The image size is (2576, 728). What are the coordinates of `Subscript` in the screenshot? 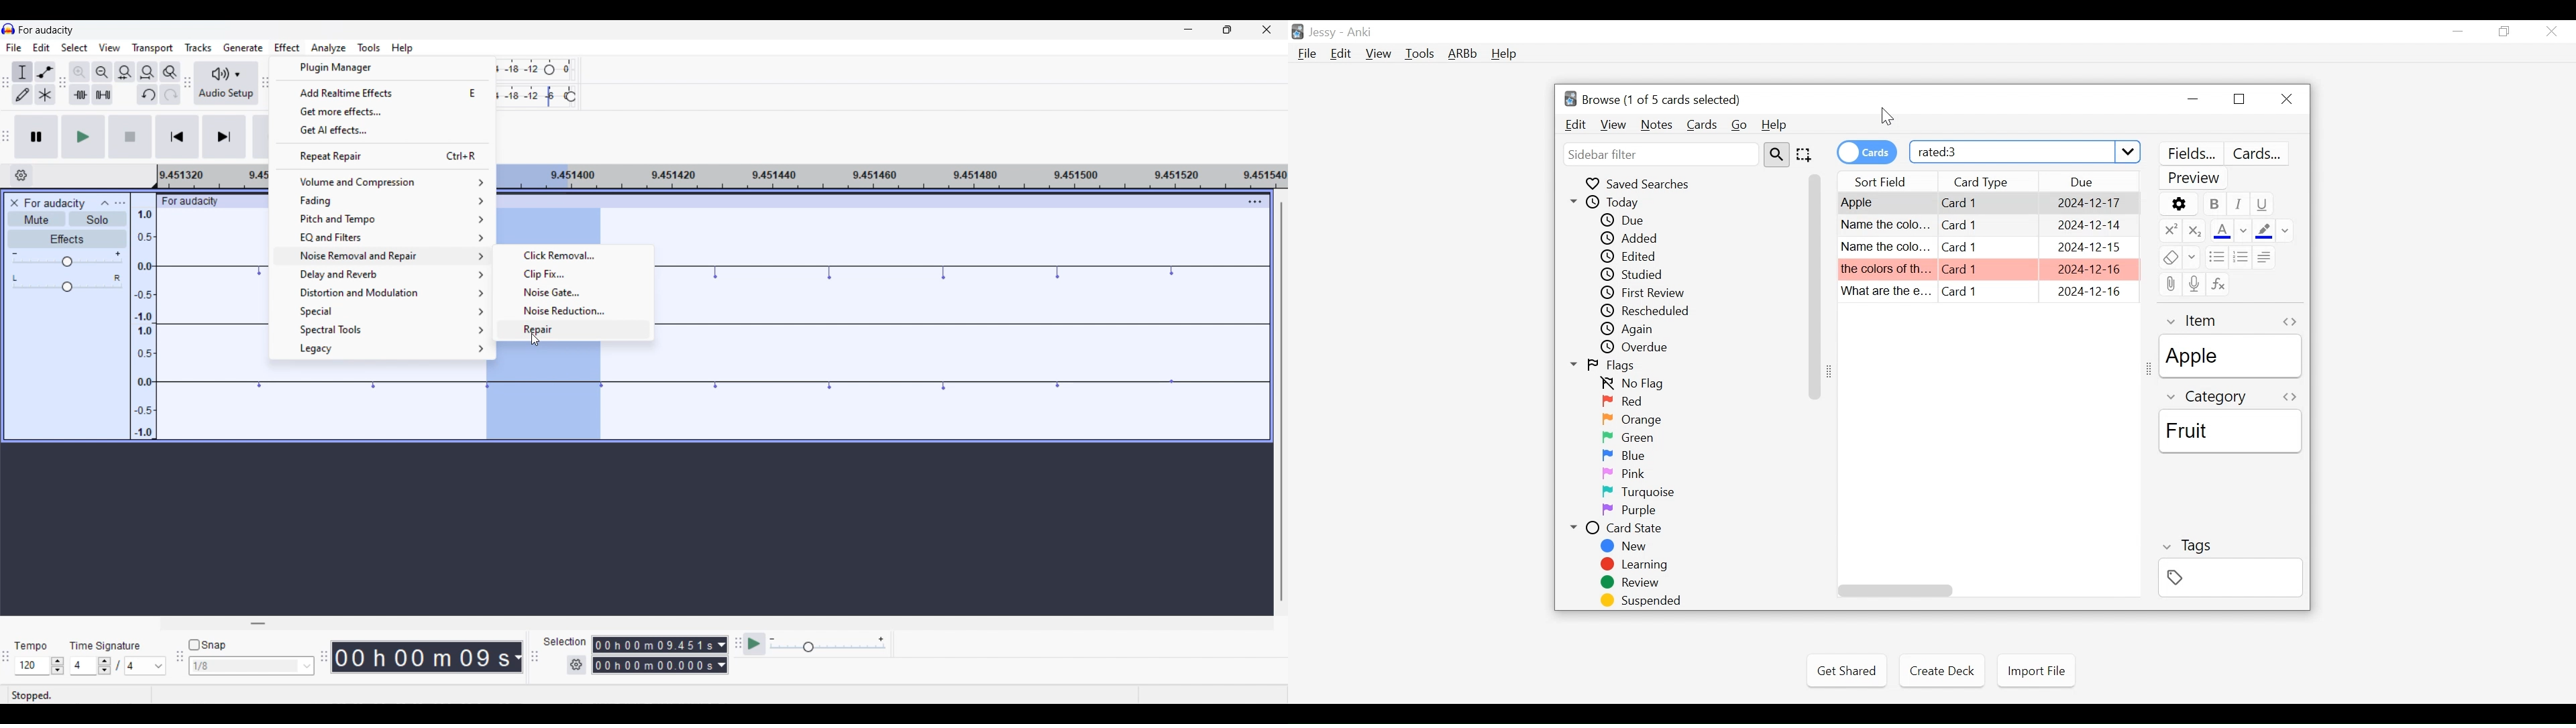 It's located at (2194, 229).